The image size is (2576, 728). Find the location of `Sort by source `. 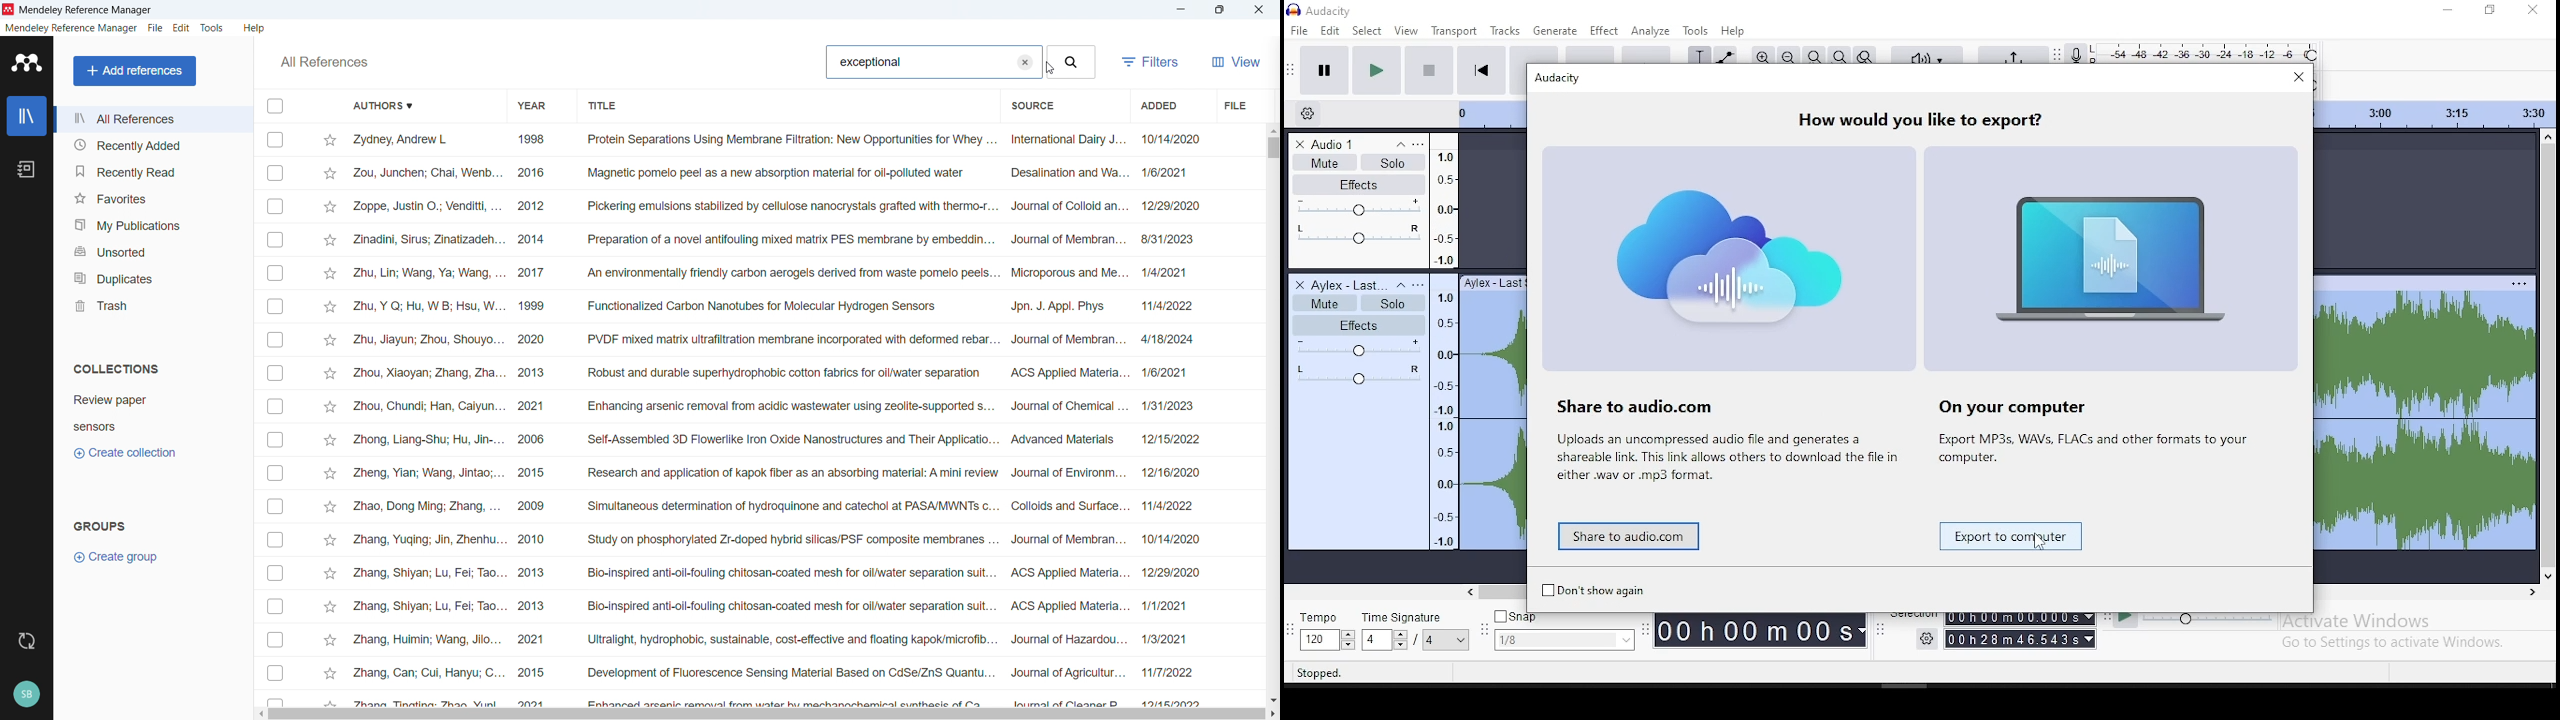

Sort by source  is located at coordinates (1032, 107).